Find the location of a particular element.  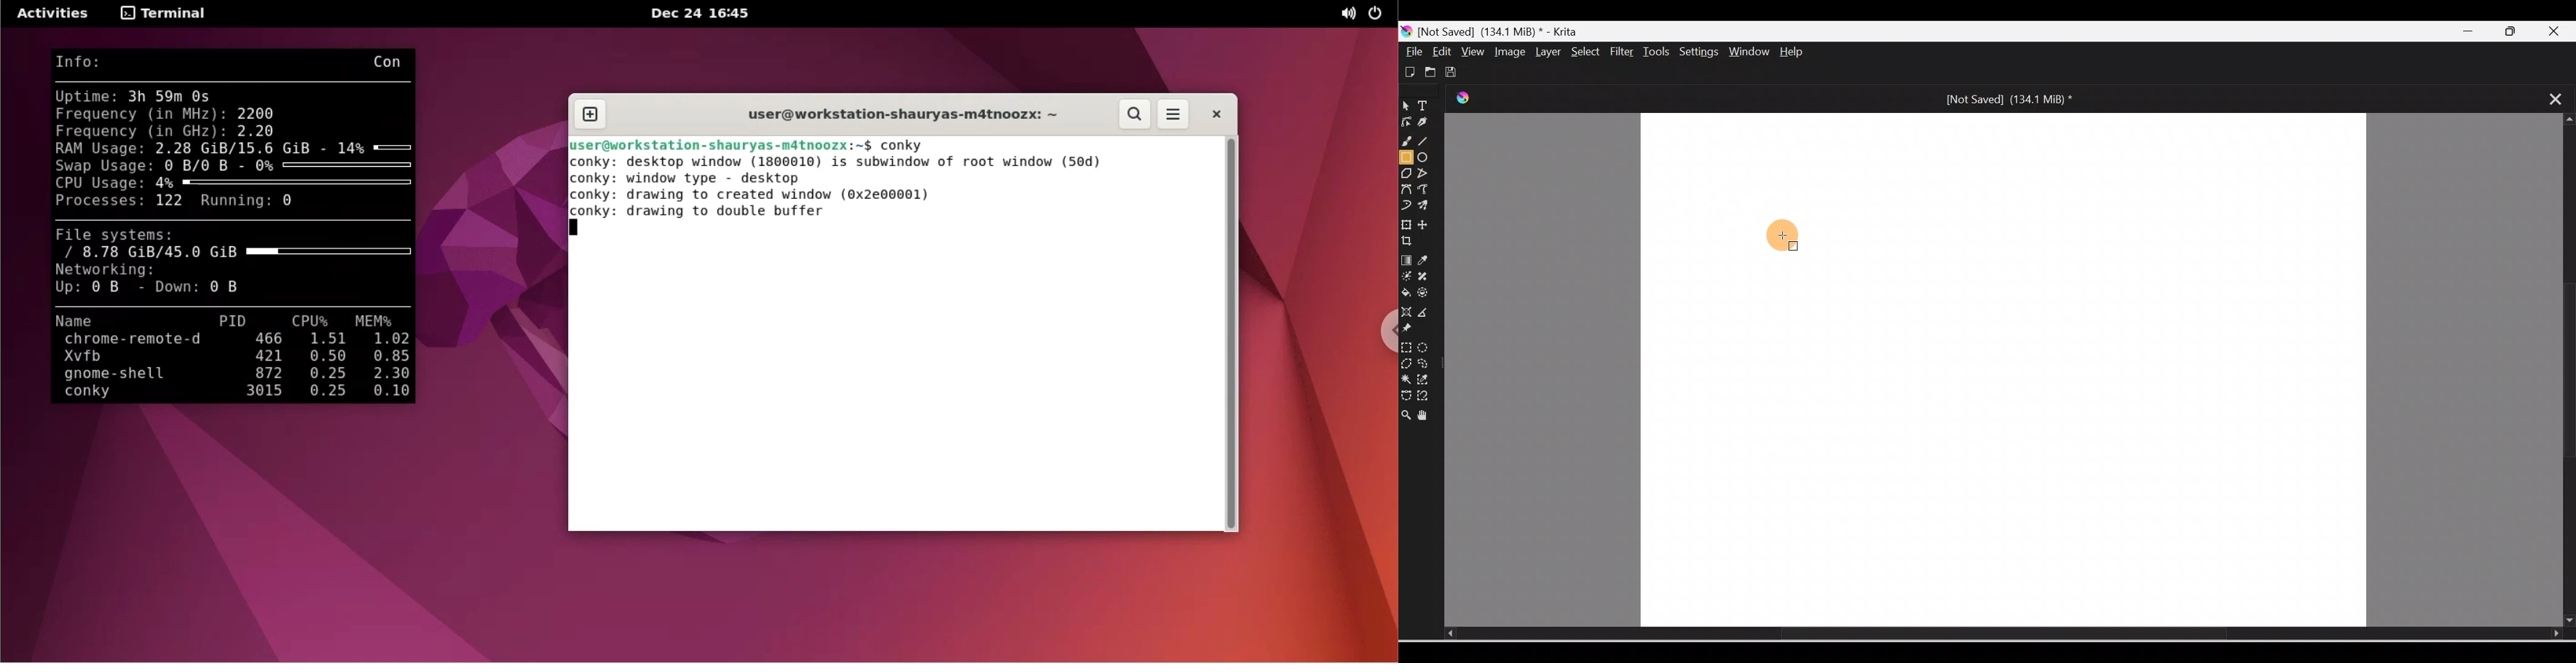

Create new document is located at coordinates (1408, 71).